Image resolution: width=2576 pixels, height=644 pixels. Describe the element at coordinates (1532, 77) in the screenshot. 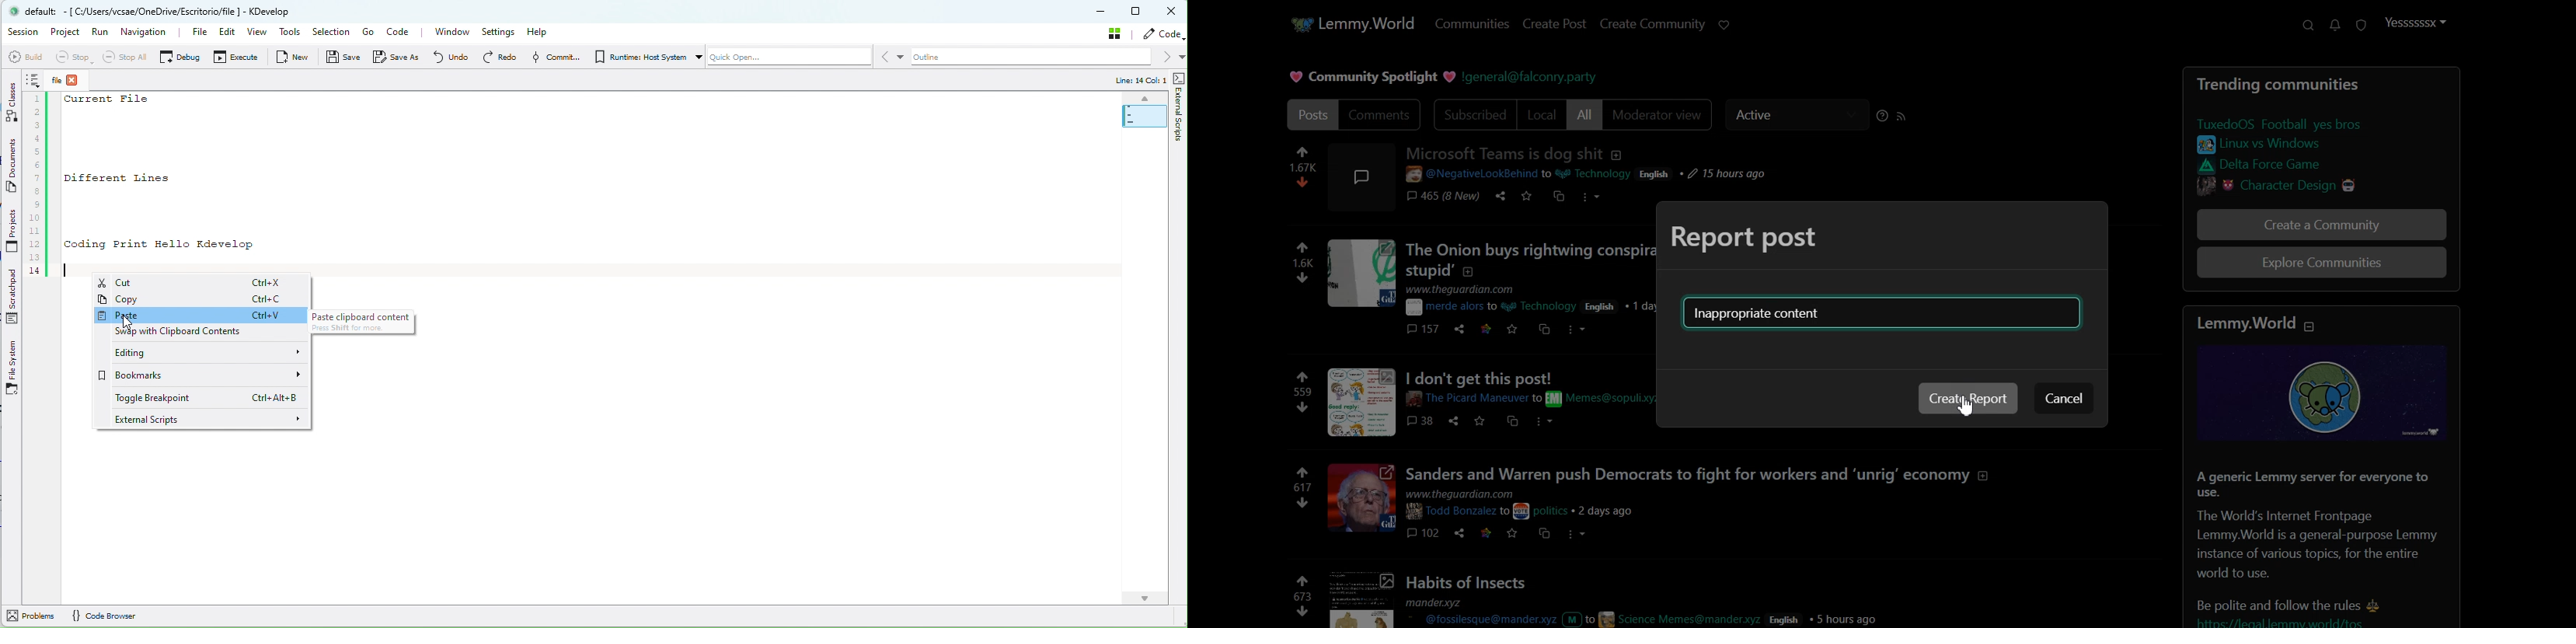

I see `Hyperlink` at that location.